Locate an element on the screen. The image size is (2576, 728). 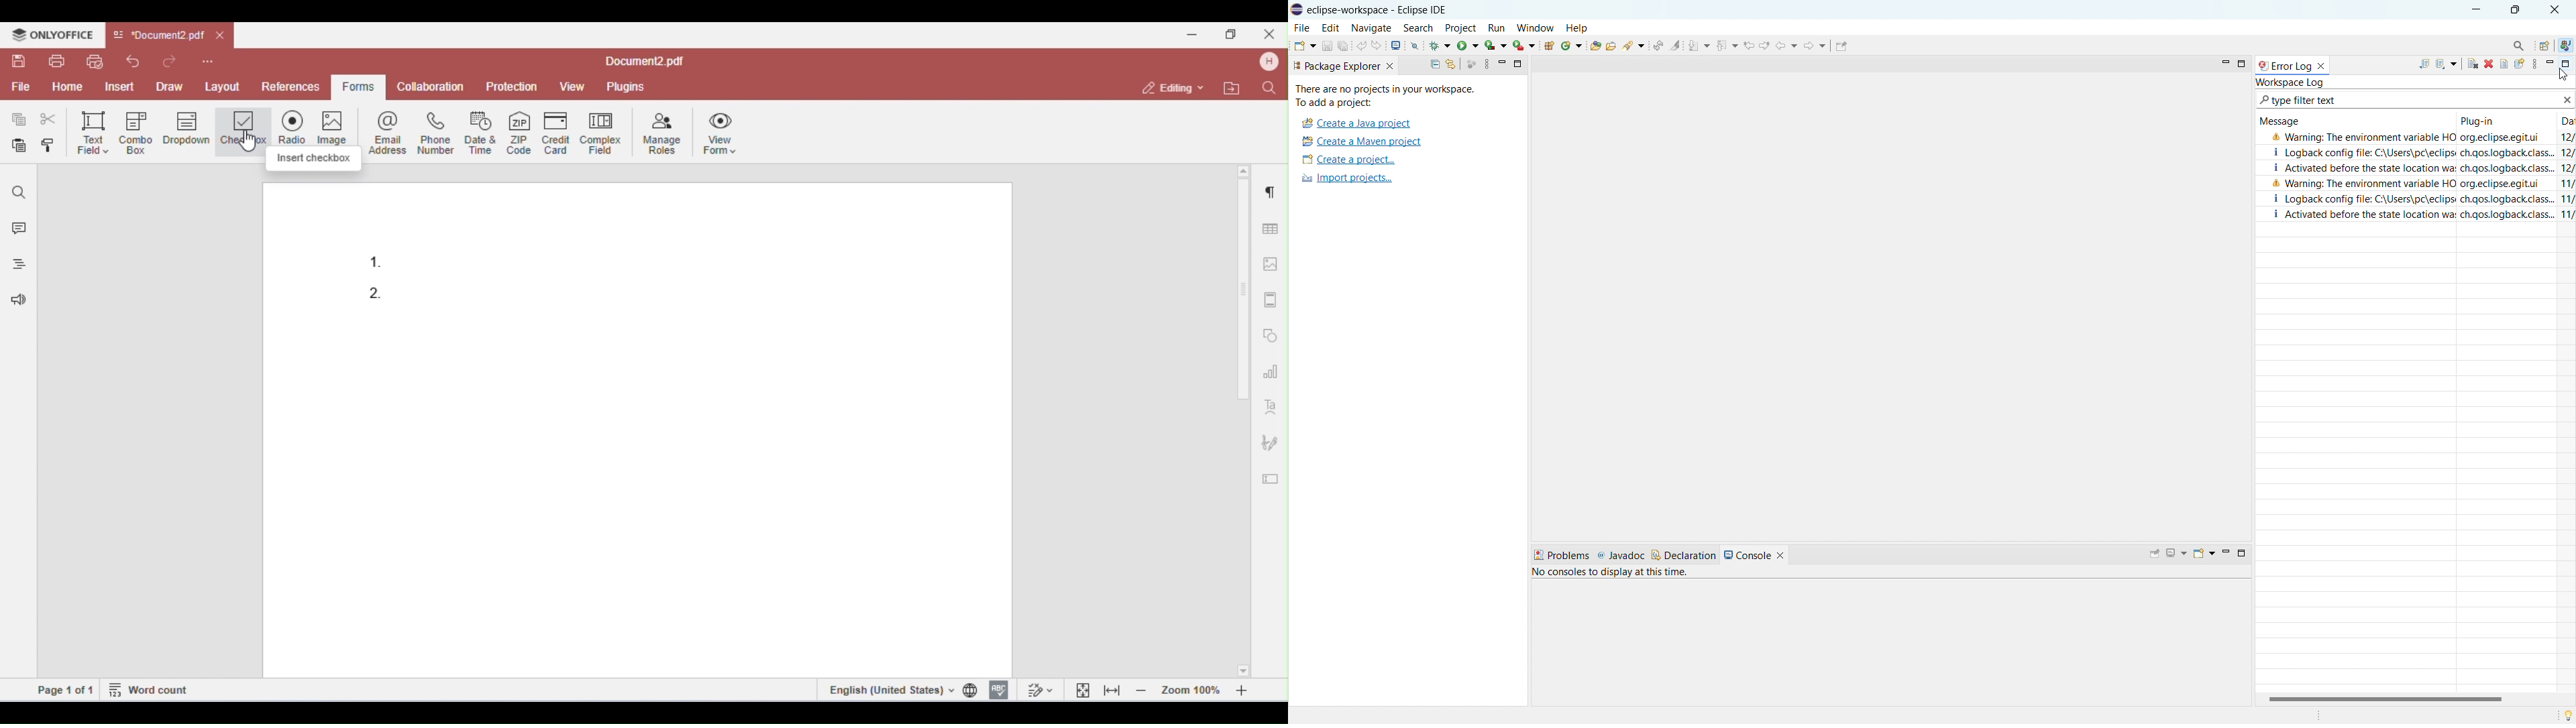
collapse all is located at coordinates (1428, 64).